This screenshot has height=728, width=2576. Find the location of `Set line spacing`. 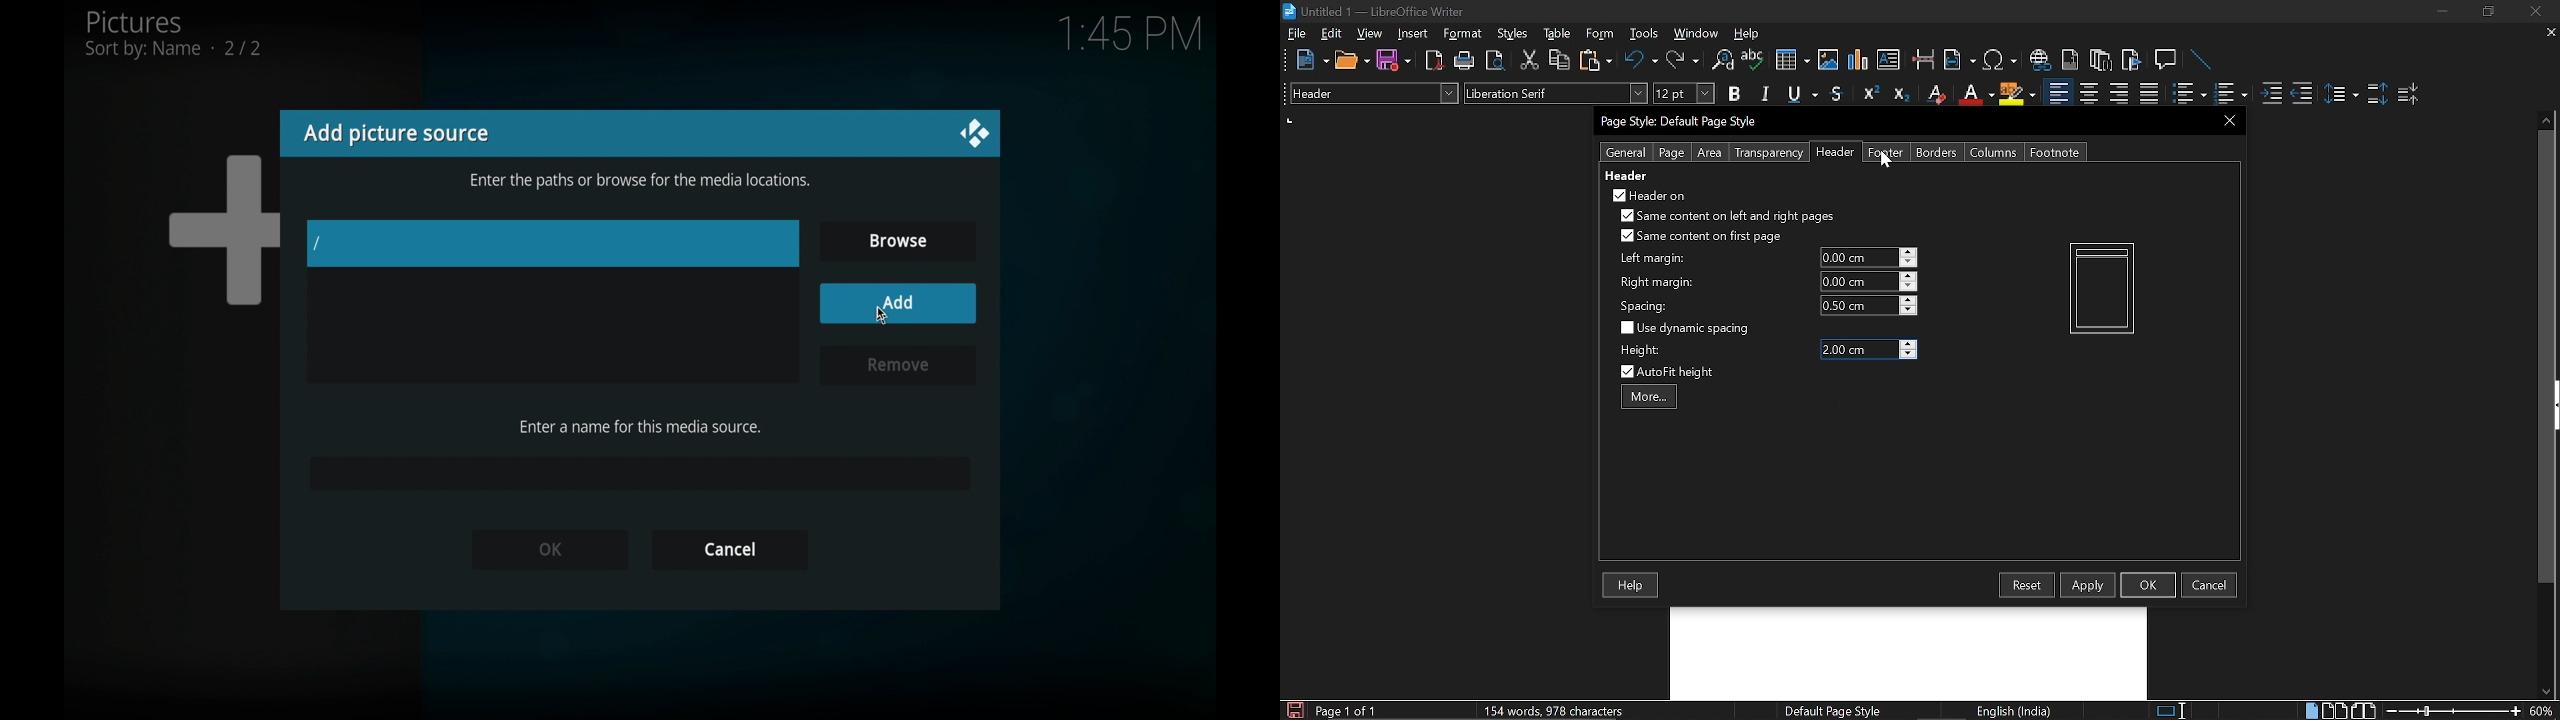

Set line spacing is located at coordinates (2340, 94).